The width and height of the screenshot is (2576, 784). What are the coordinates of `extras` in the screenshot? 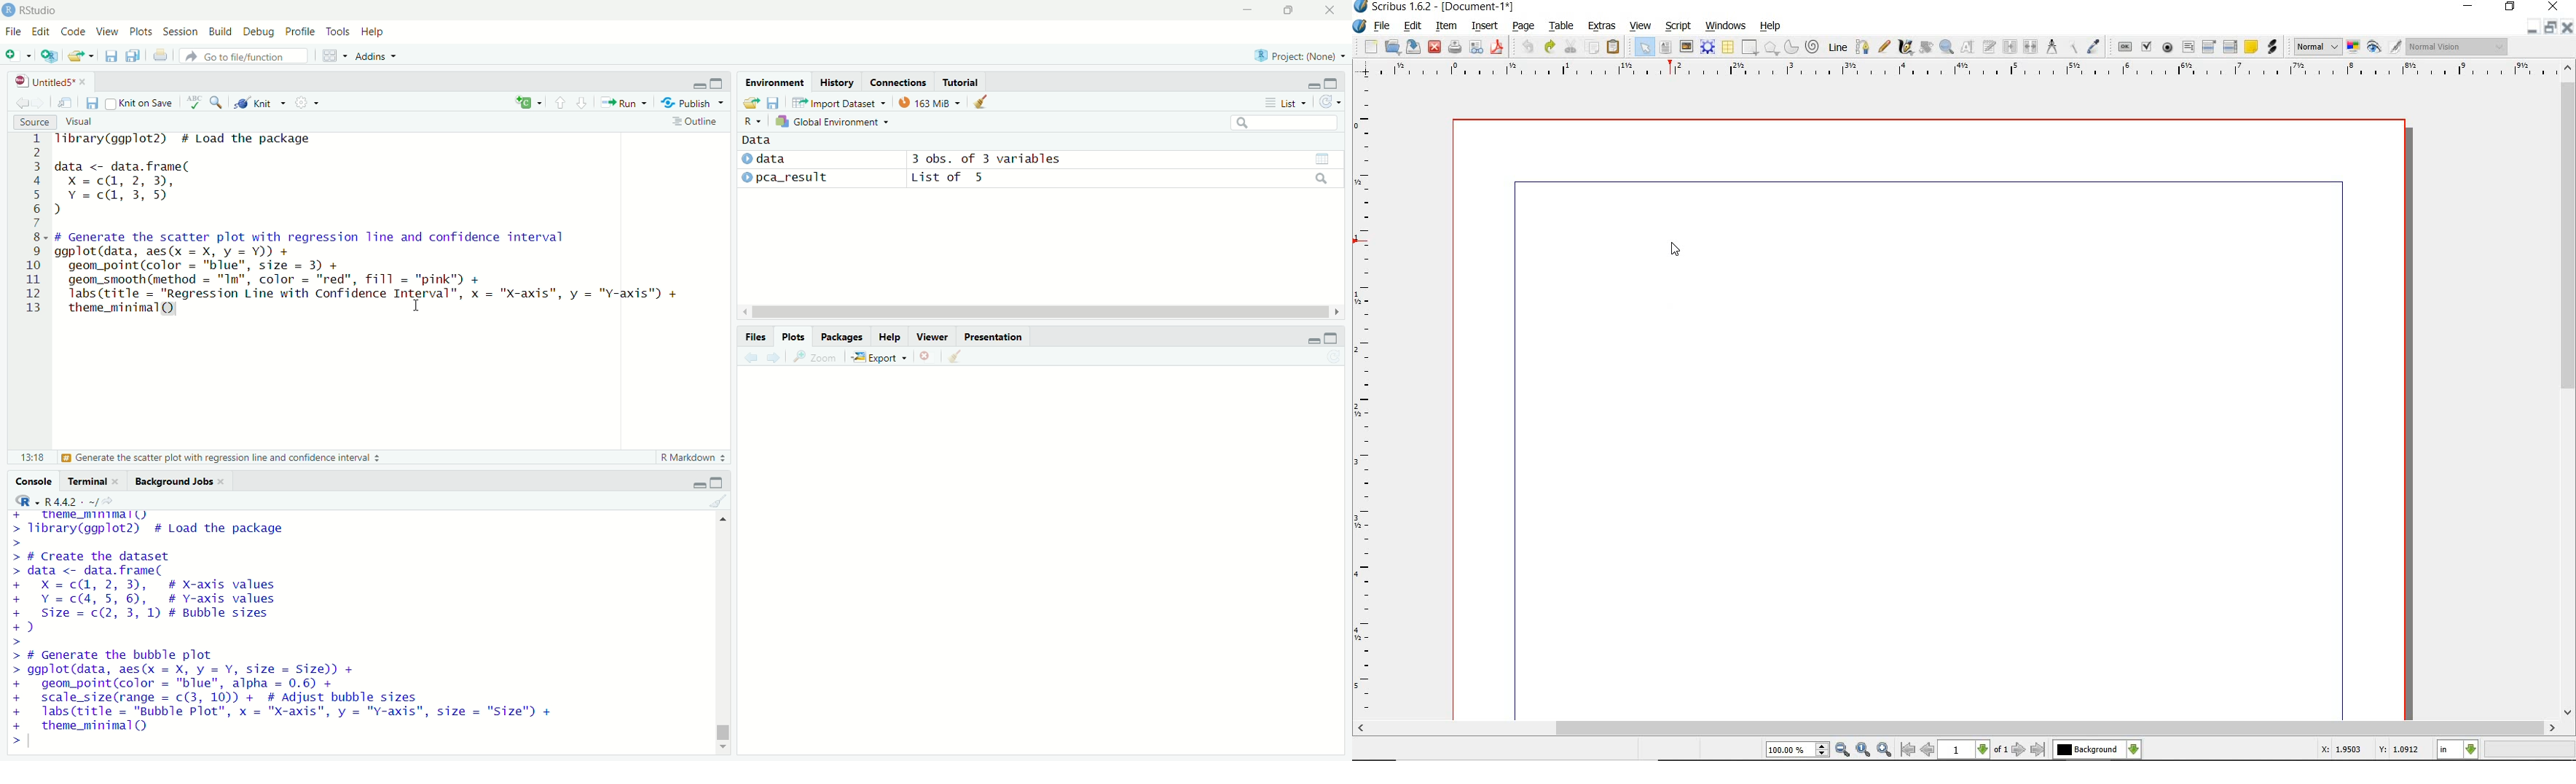 It's located at (1602, 26).